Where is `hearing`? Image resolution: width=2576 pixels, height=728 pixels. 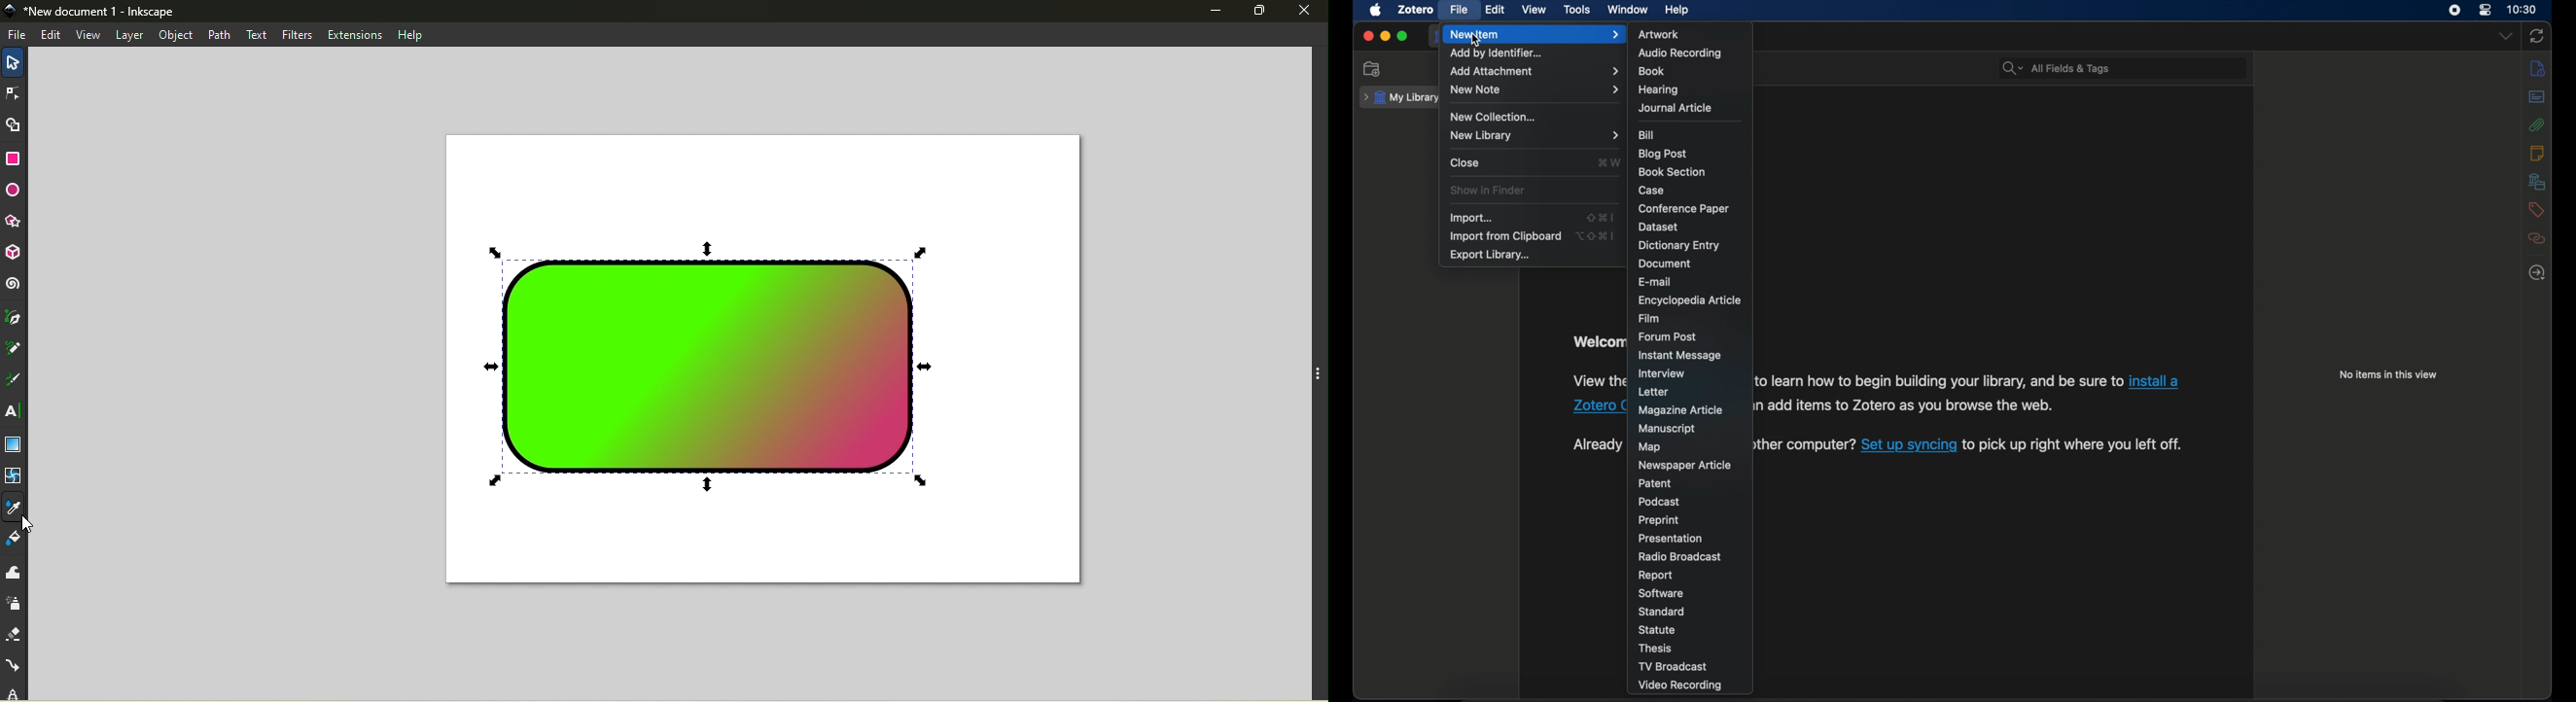 hearing is located at coordinates (1659, 90).